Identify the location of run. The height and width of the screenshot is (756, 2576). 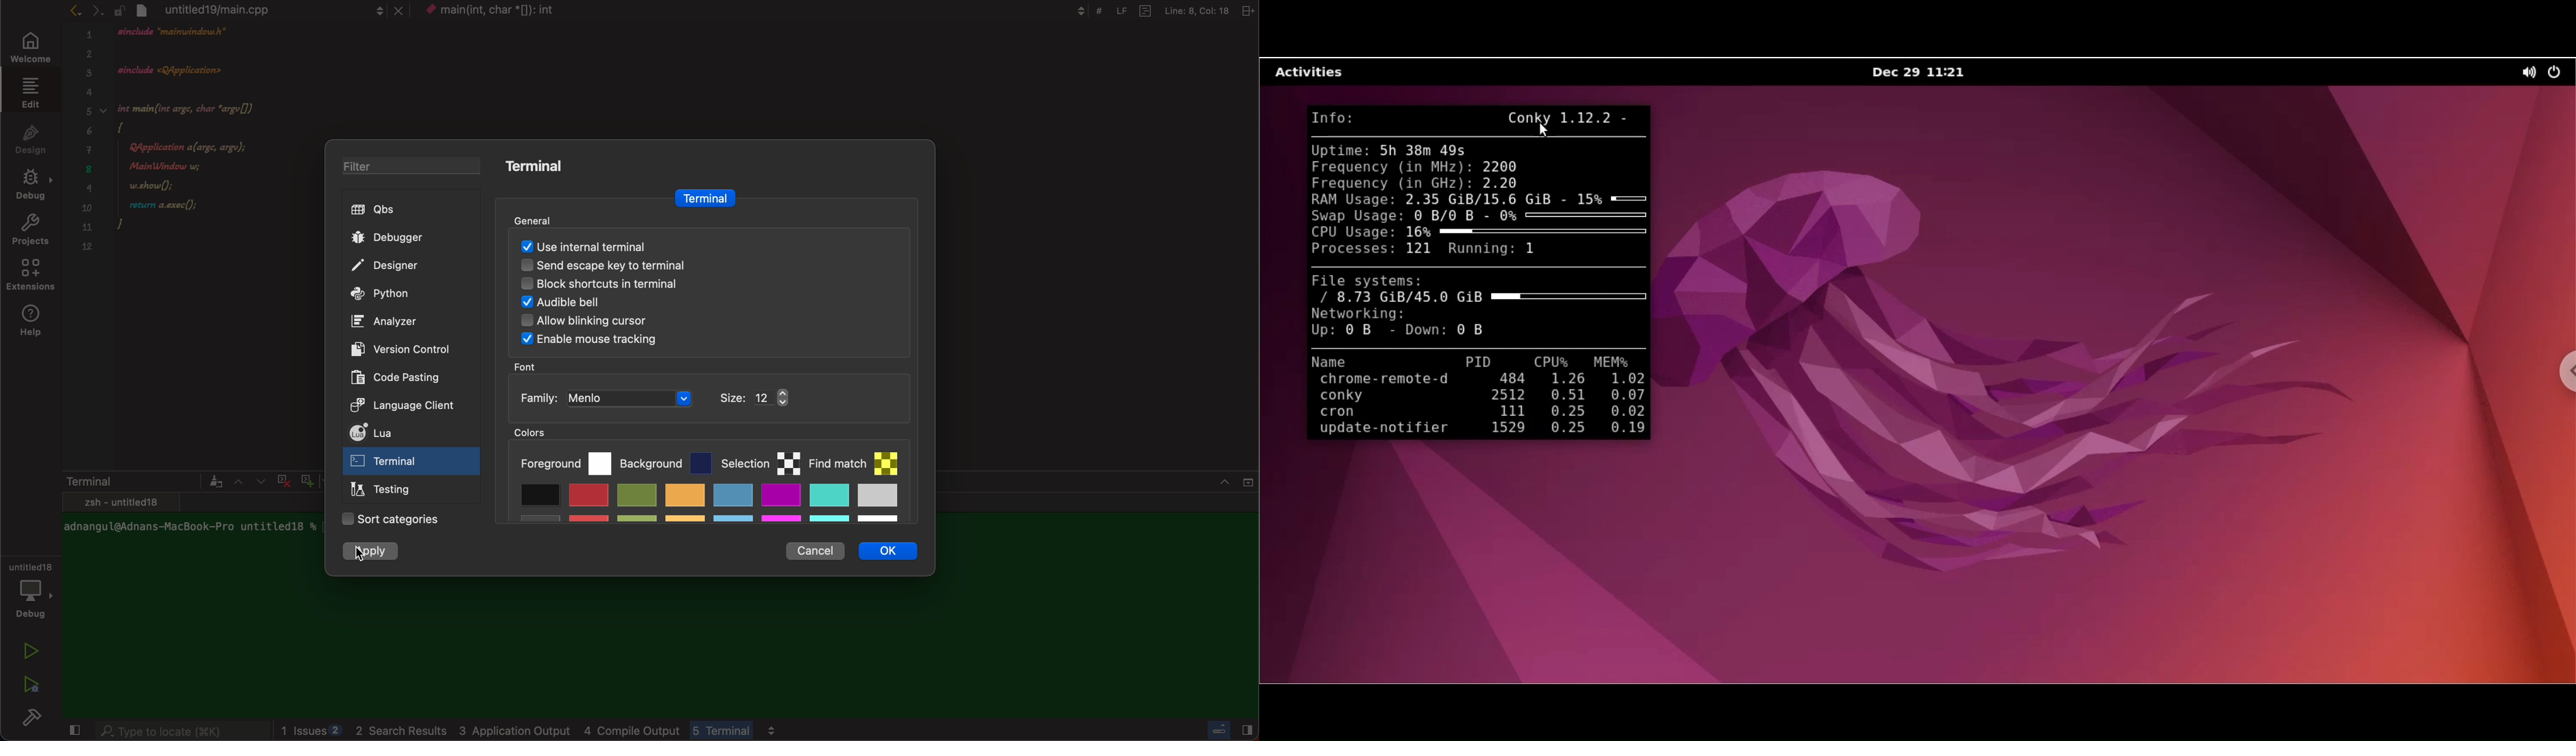
(32, 651).